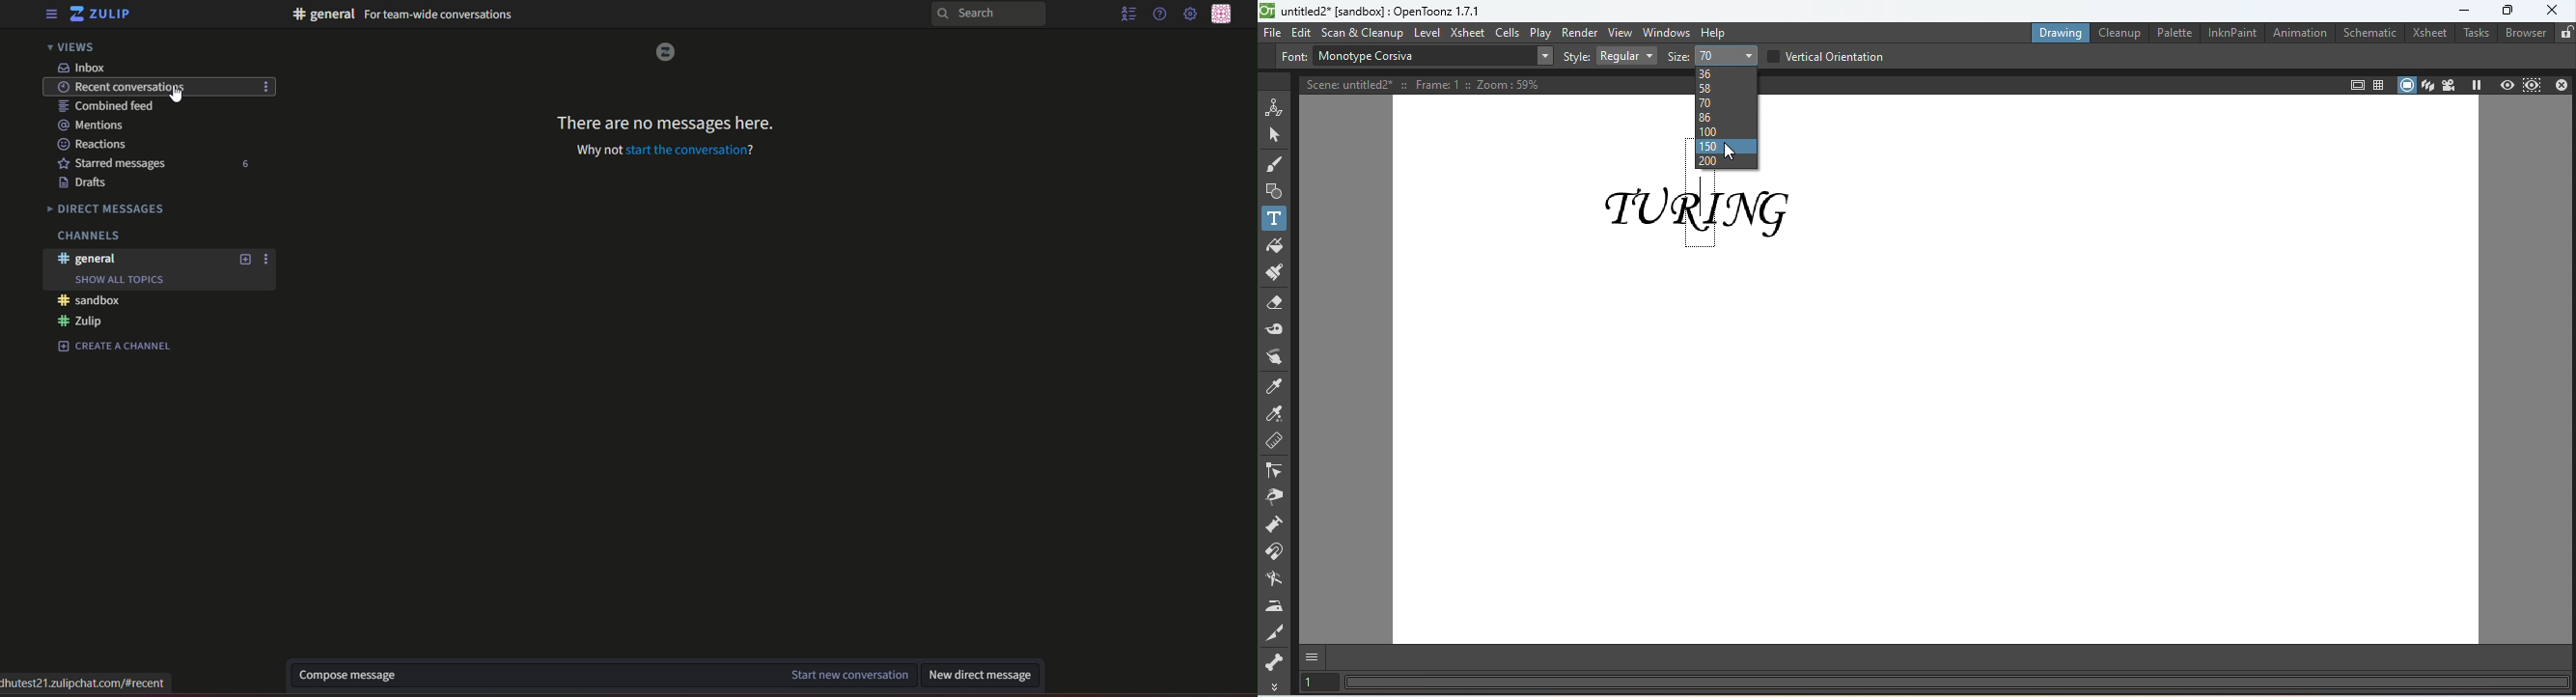 Image resolution: width=2576 pixels, height=700 pixels. What do you see at coordinates (103, 15) in the screenshot?
I see `Zulip logo` at bounding box center [103, 15].